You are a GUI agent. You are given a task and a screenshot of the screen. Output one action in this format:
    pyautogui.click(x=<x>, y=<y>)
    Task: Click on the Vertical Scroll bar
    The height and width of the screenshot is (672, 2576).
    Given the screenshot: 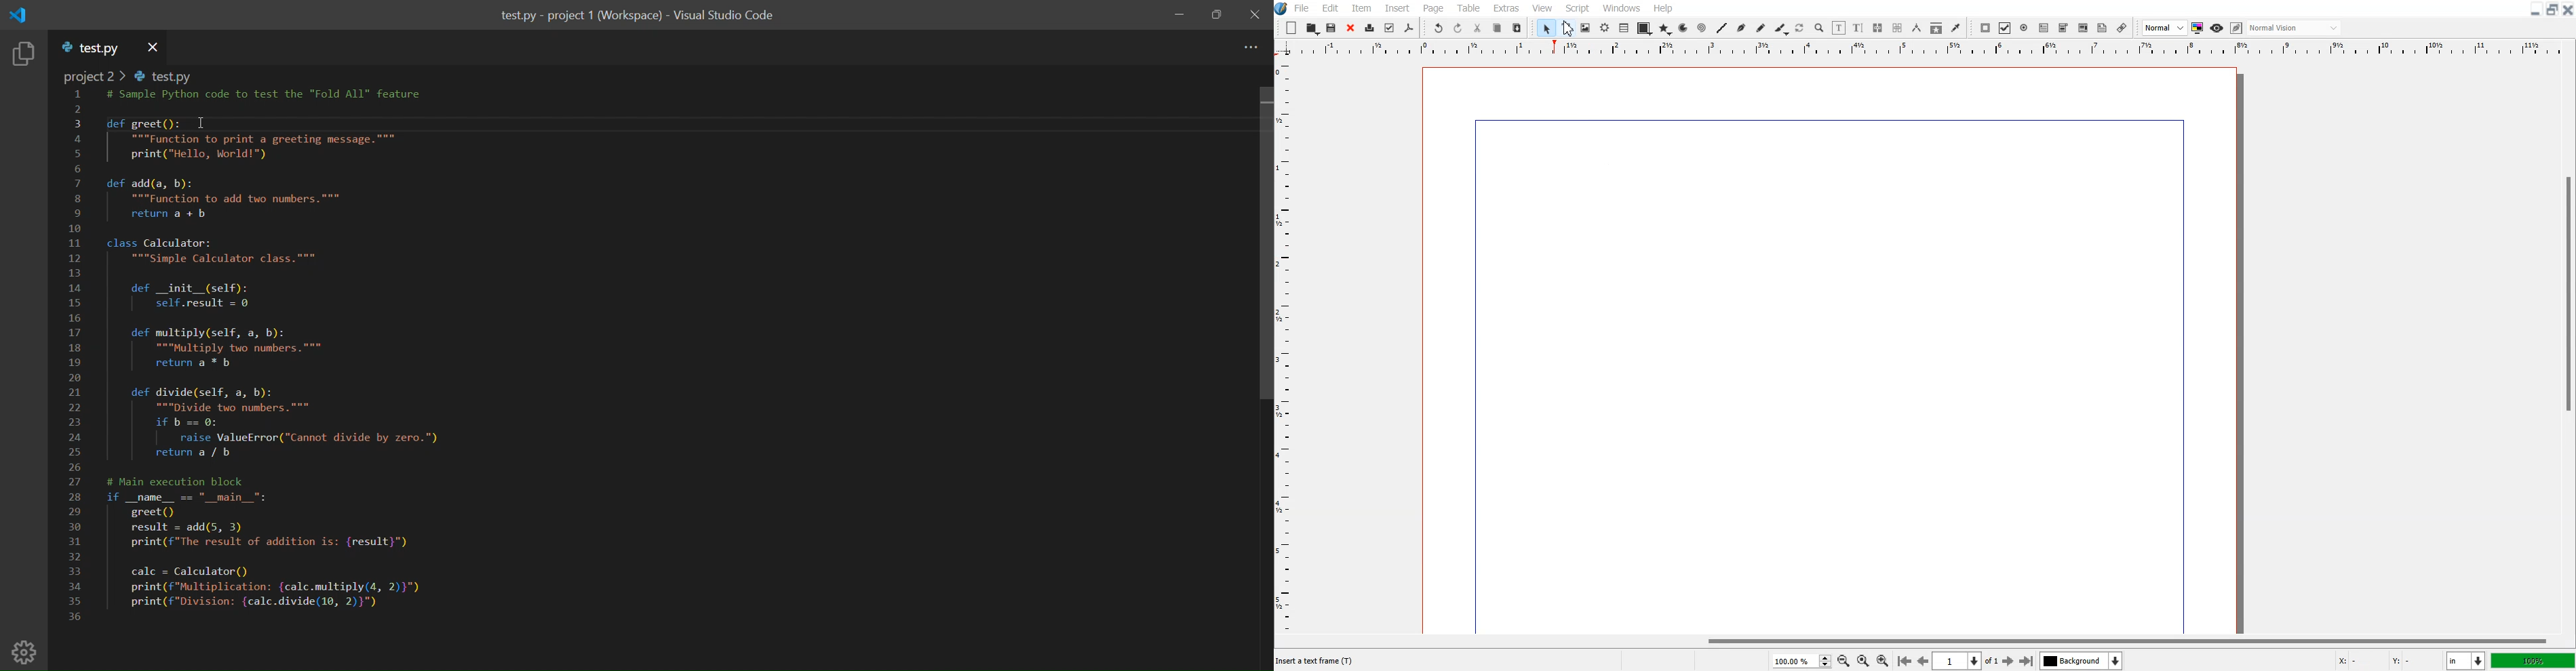 What is the action you would take?
    pyautogui.click(x=2568, y=346)
    